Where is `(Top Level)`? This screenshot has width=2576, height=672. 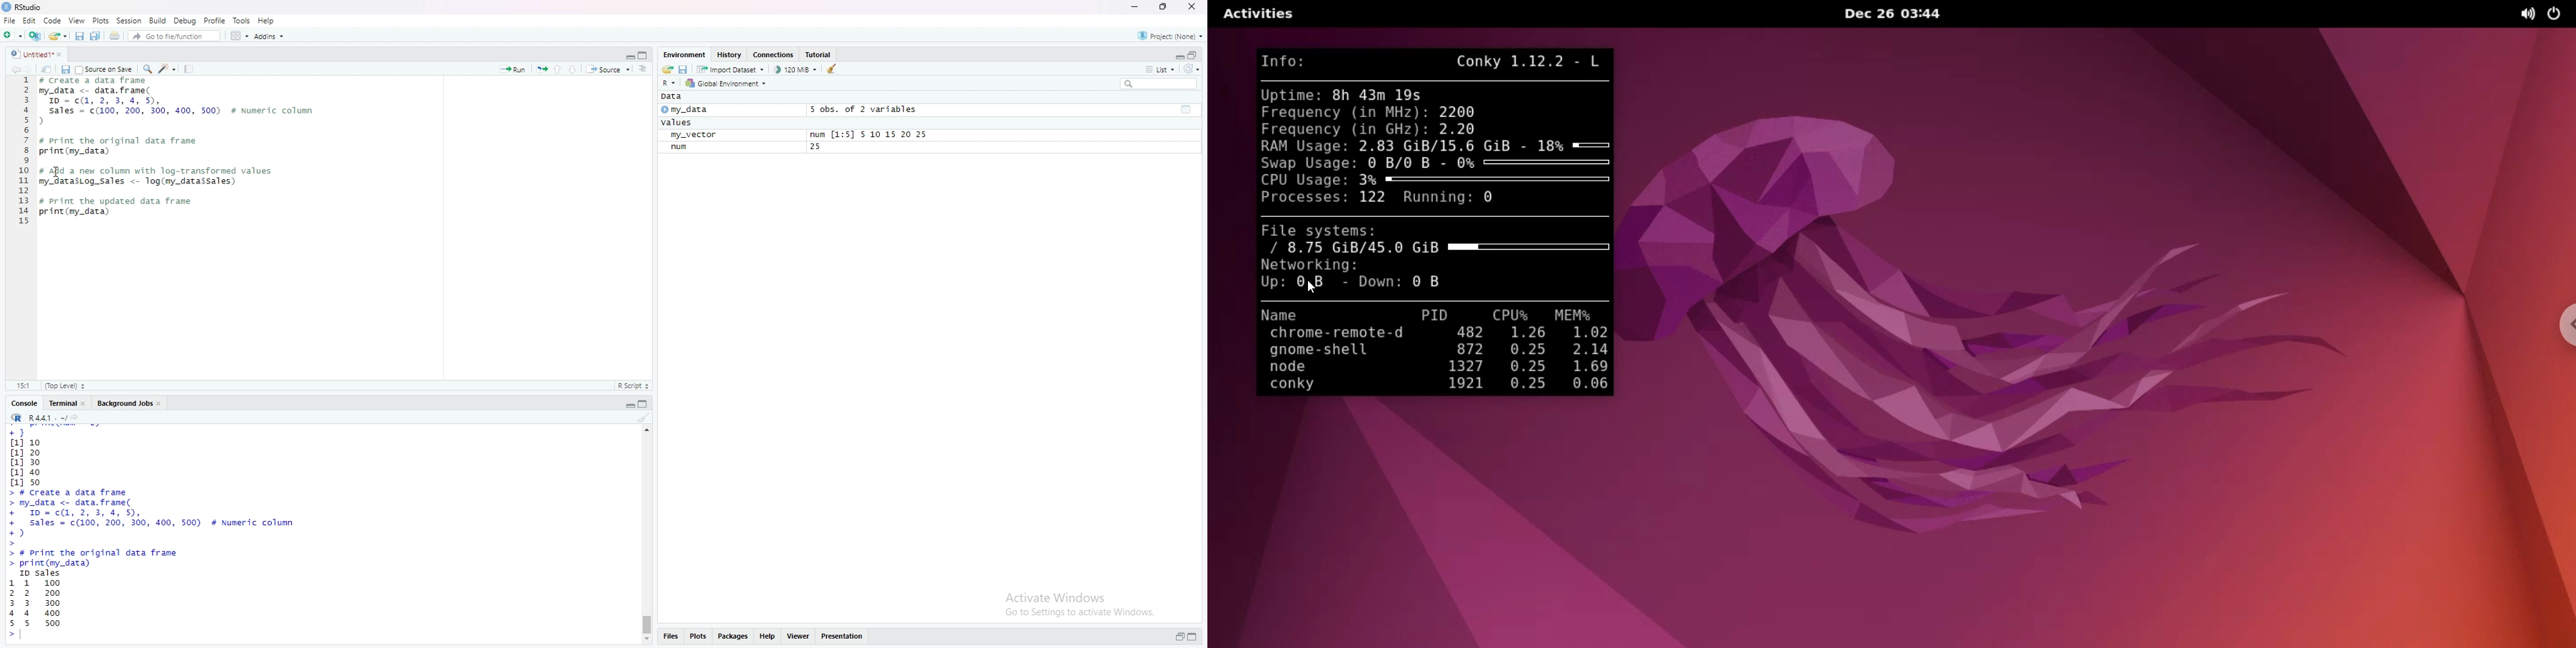
(Top Level) is located at coordinates (67, 386).